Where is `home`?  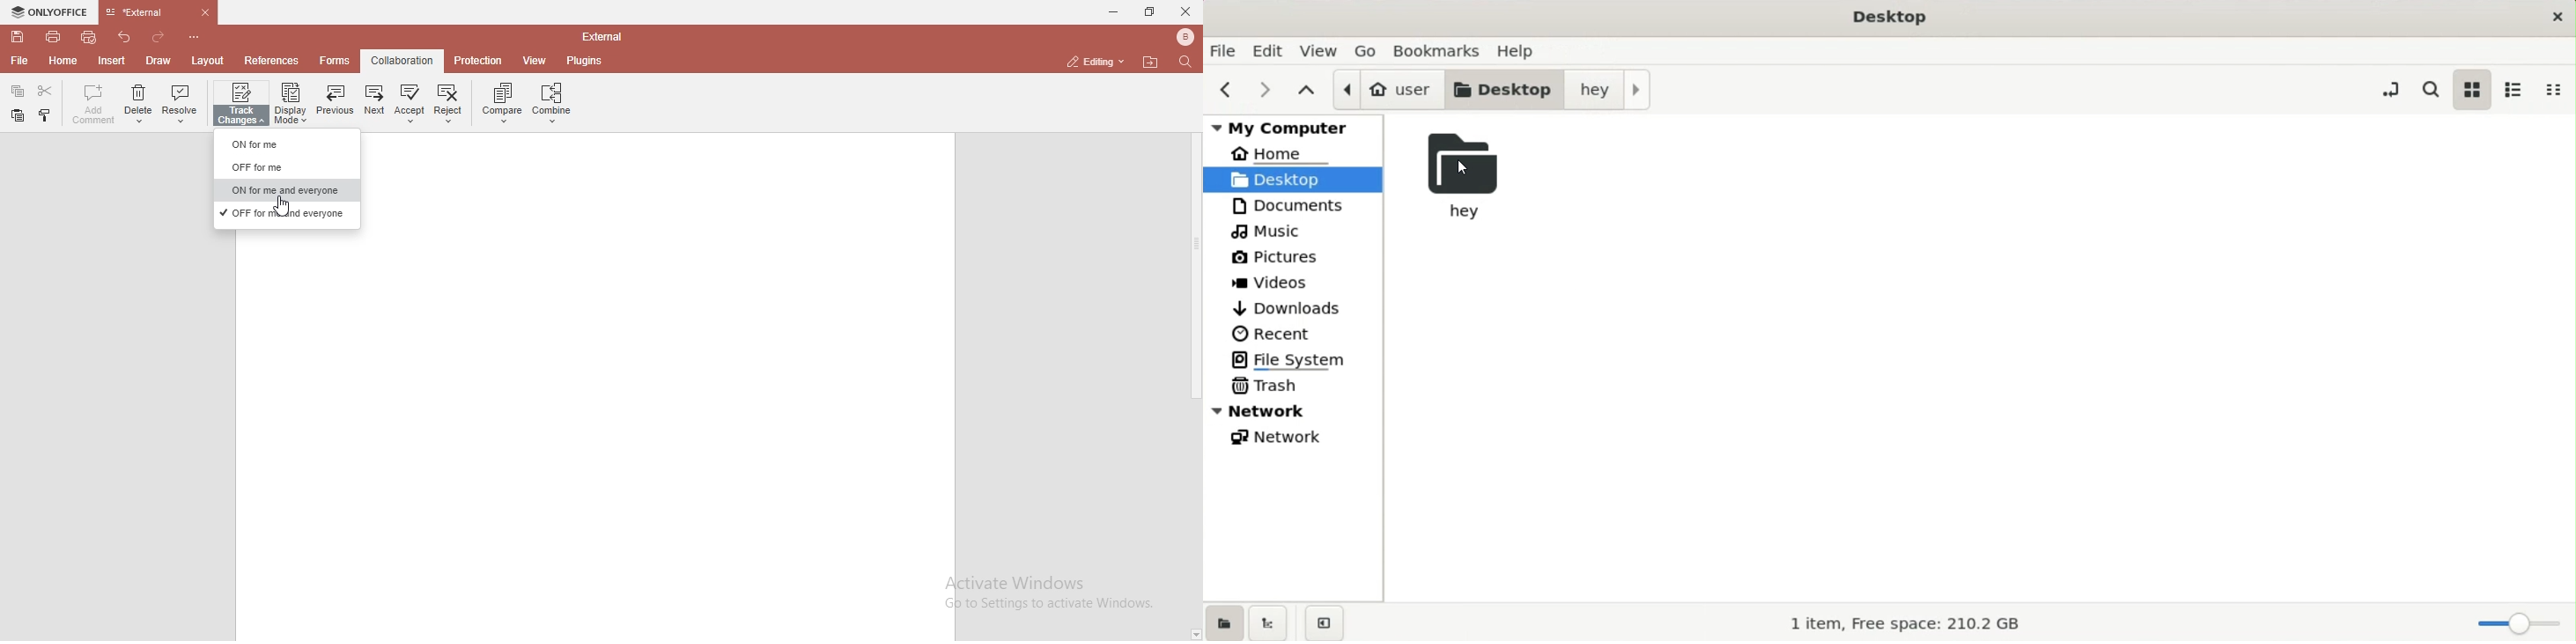 home is located at coordinates (63, 62).